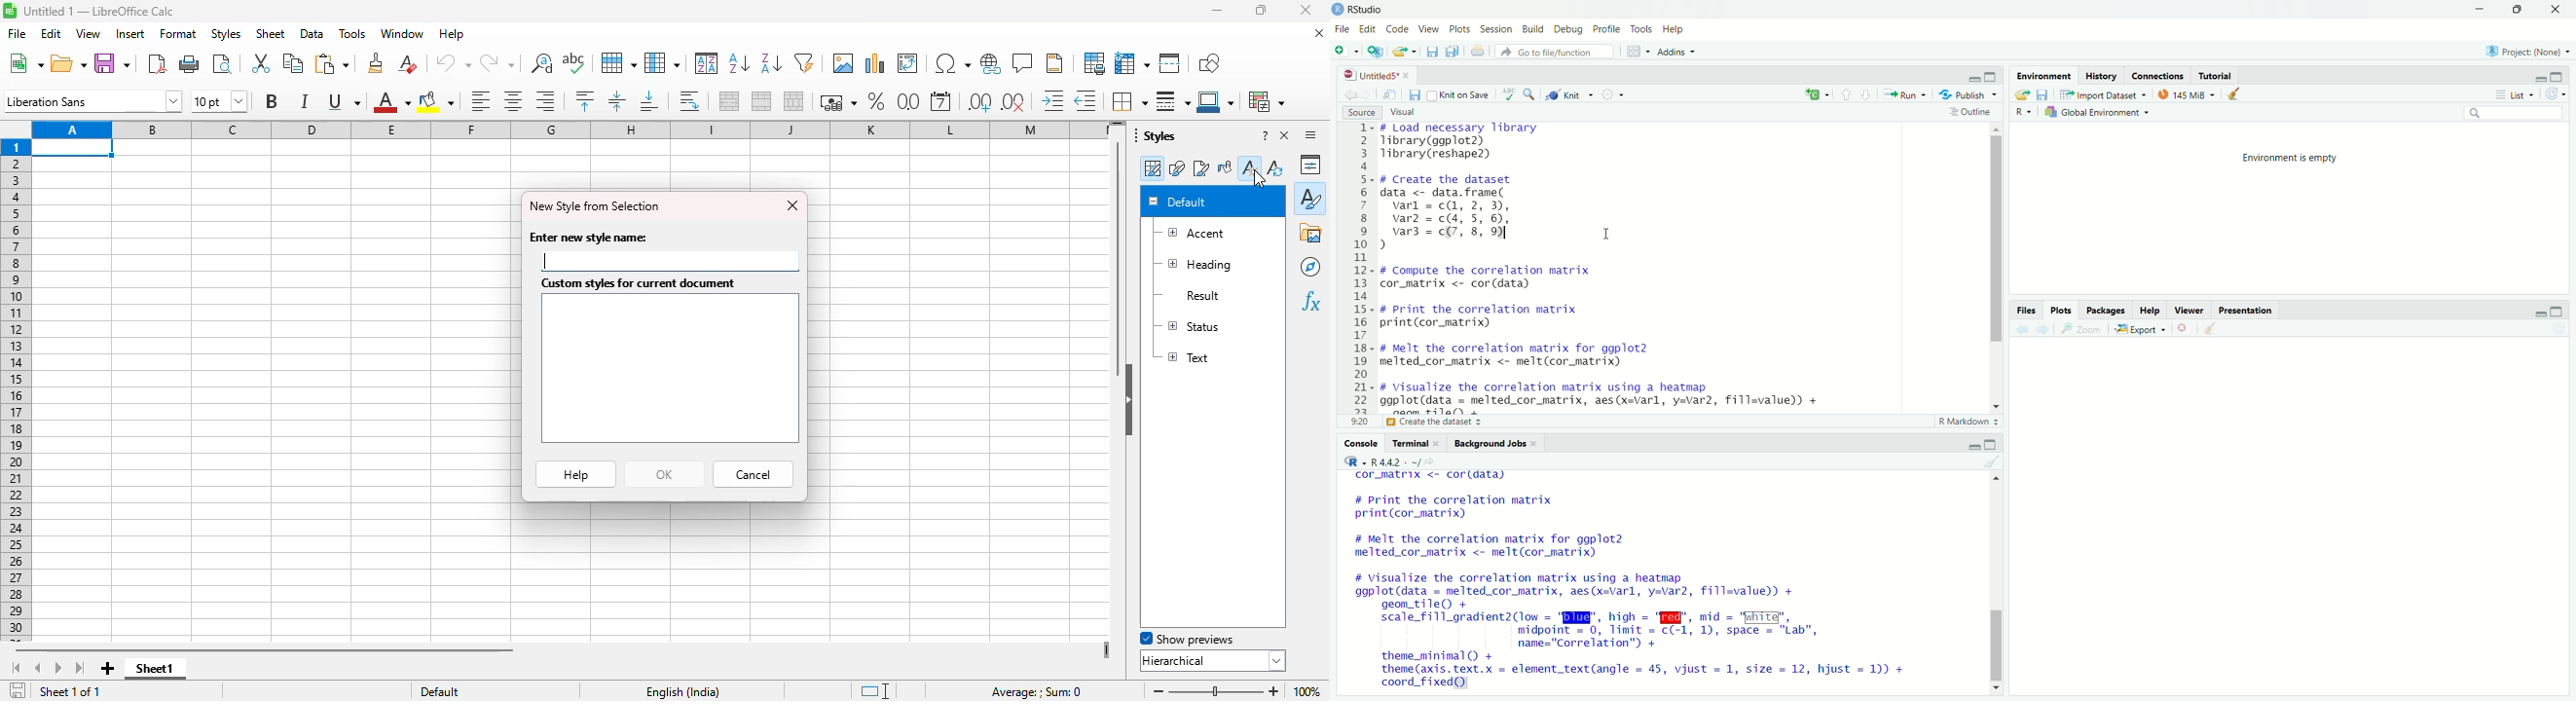 This screenshot has height=728, width=2576. I want to click on insert, so click(129, 34).